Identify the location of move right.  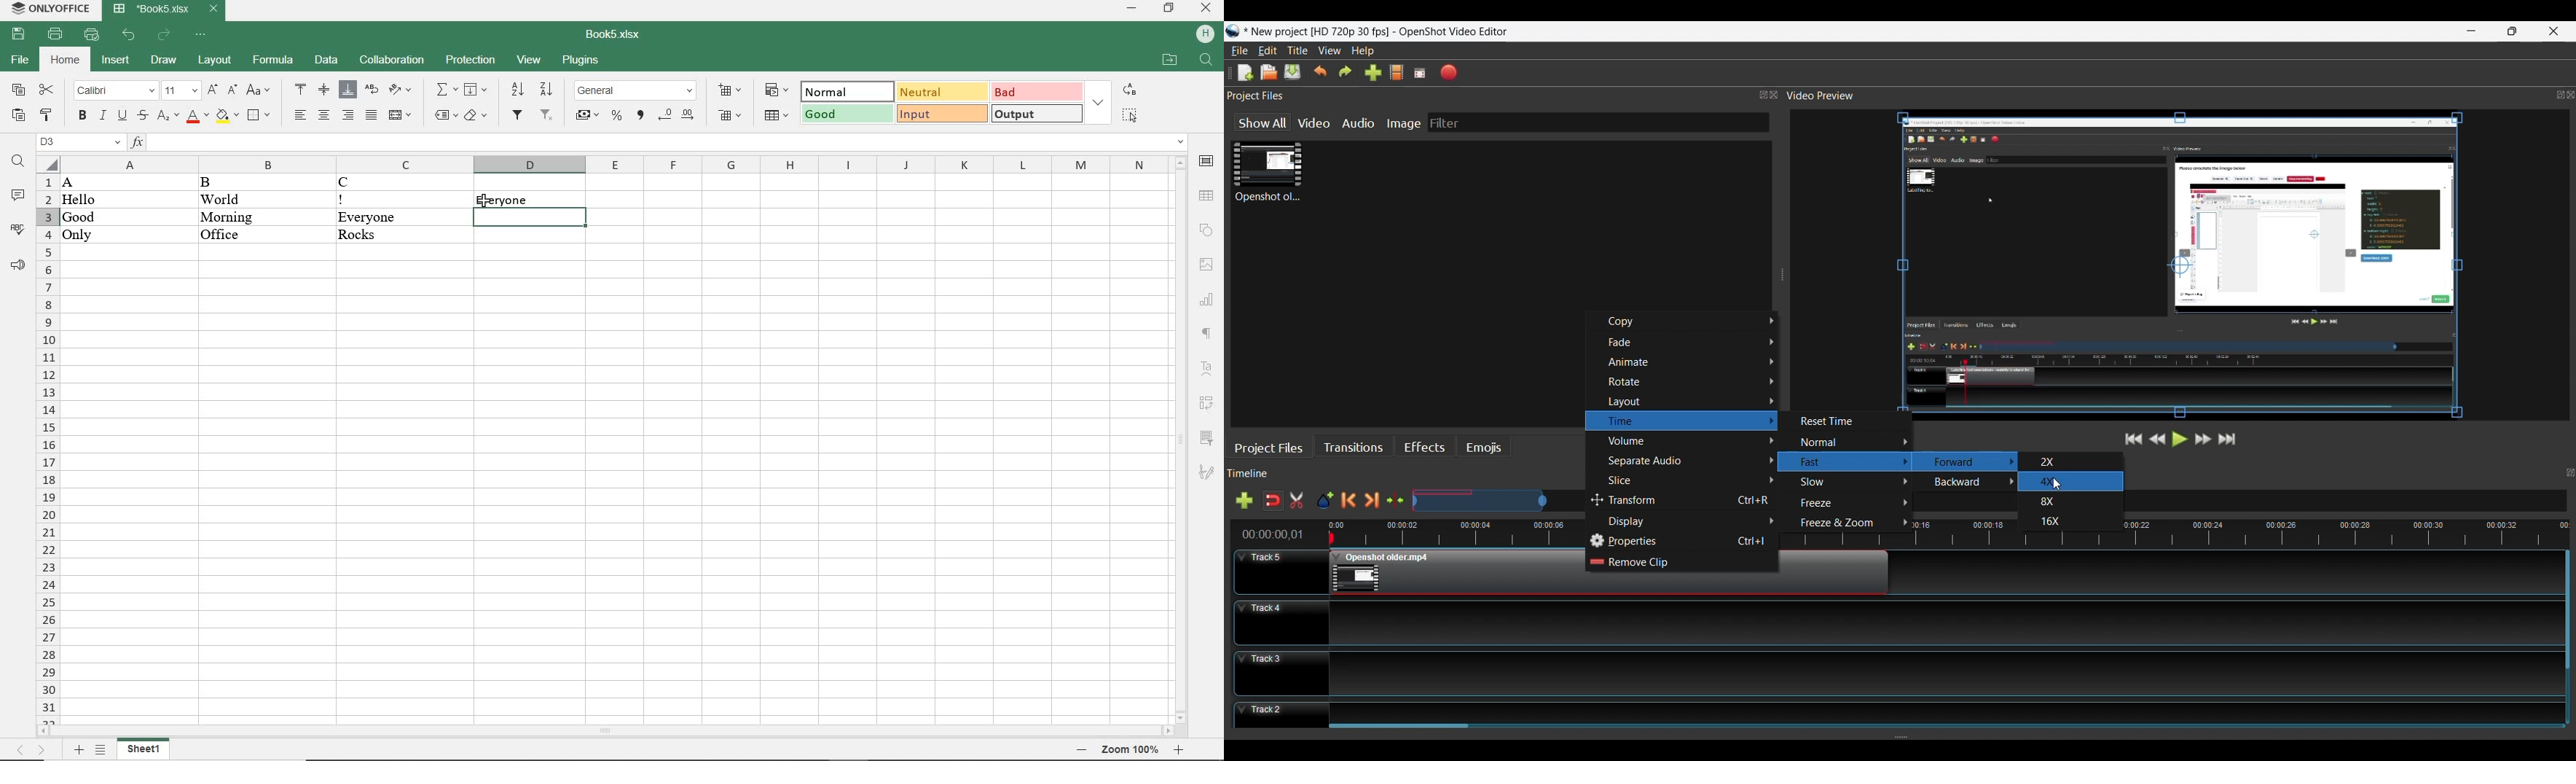
(1169, 730).